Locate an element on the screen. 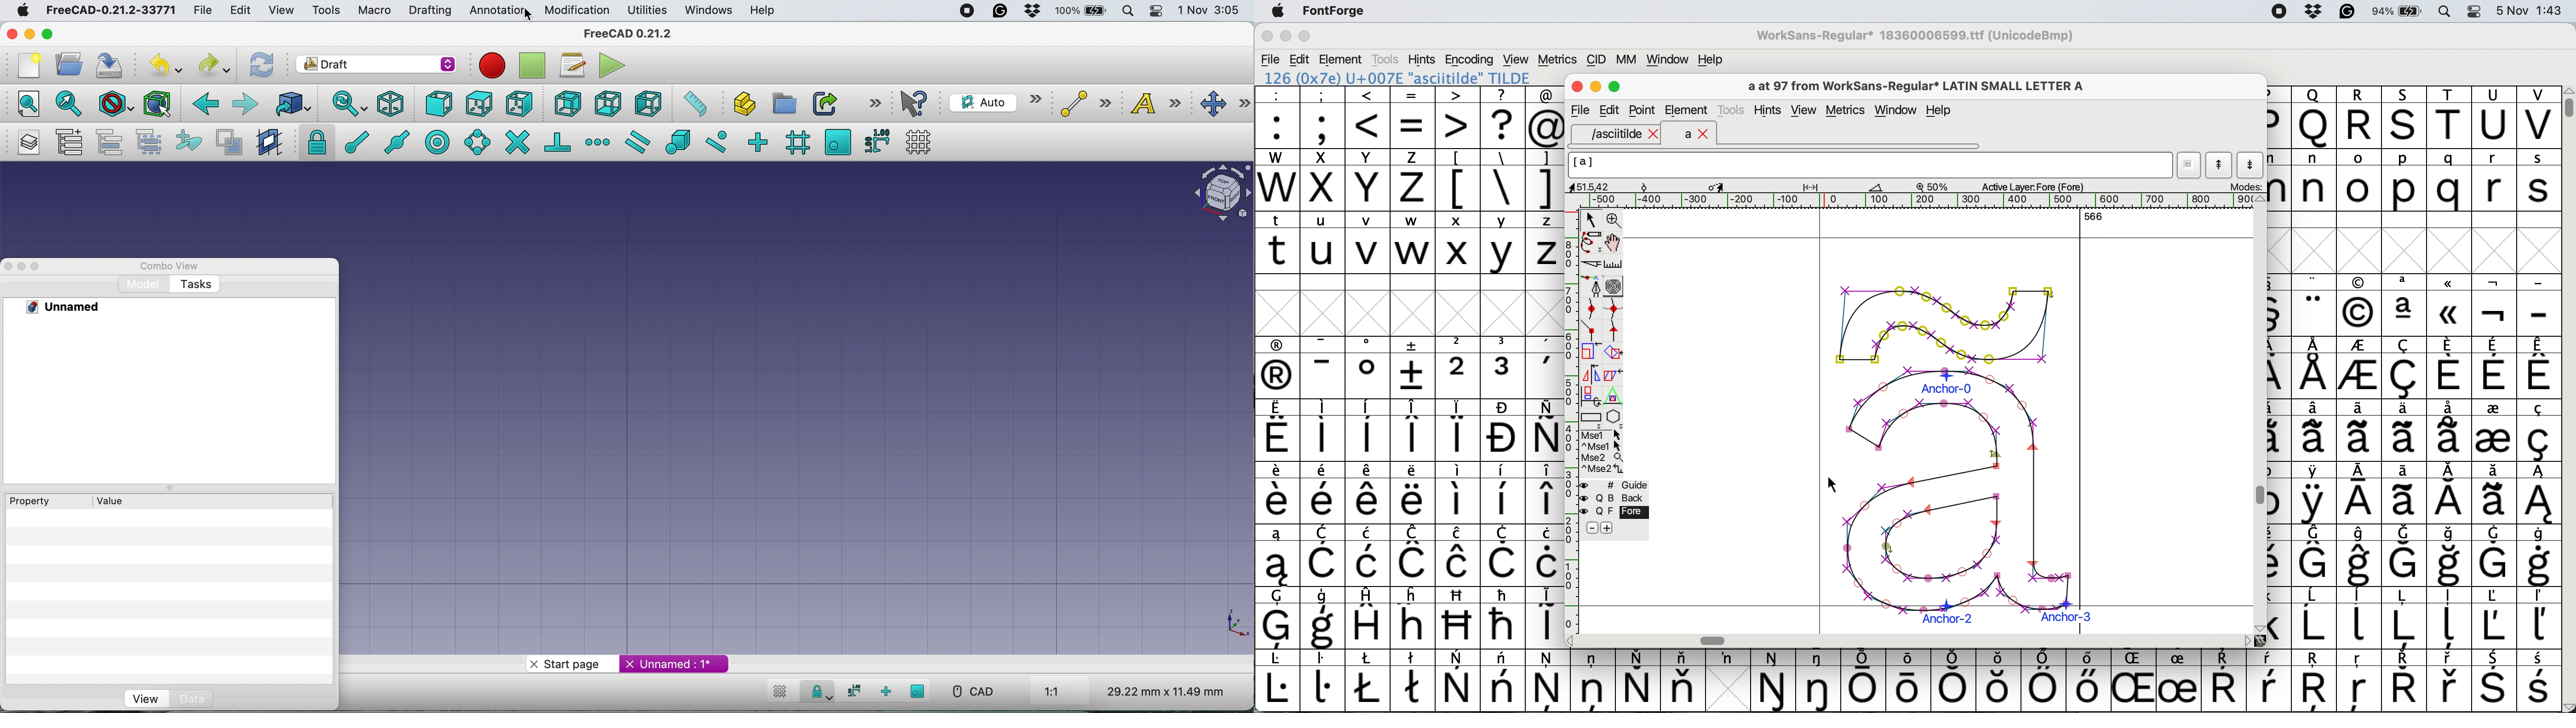  scroll button is located at coordinates (1571, 640).